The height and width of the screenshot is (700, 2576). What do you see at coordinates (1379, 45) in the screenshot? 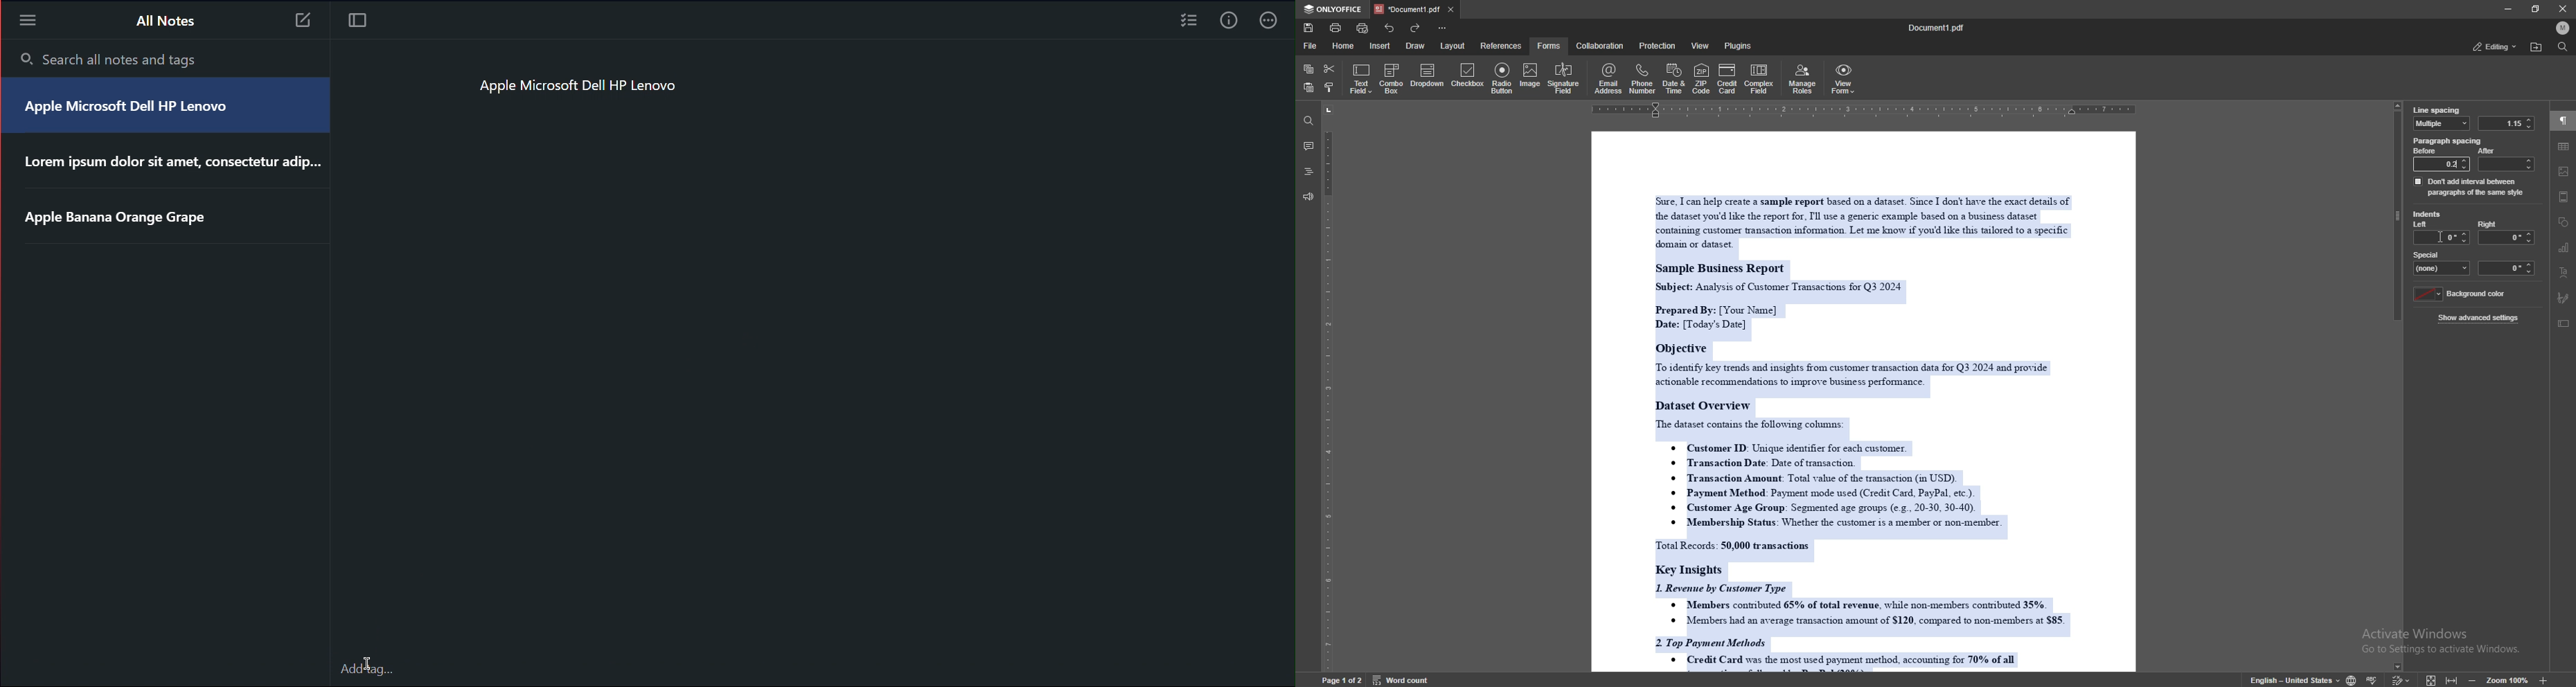
I see `insert` at bounding box center [1379, 45].